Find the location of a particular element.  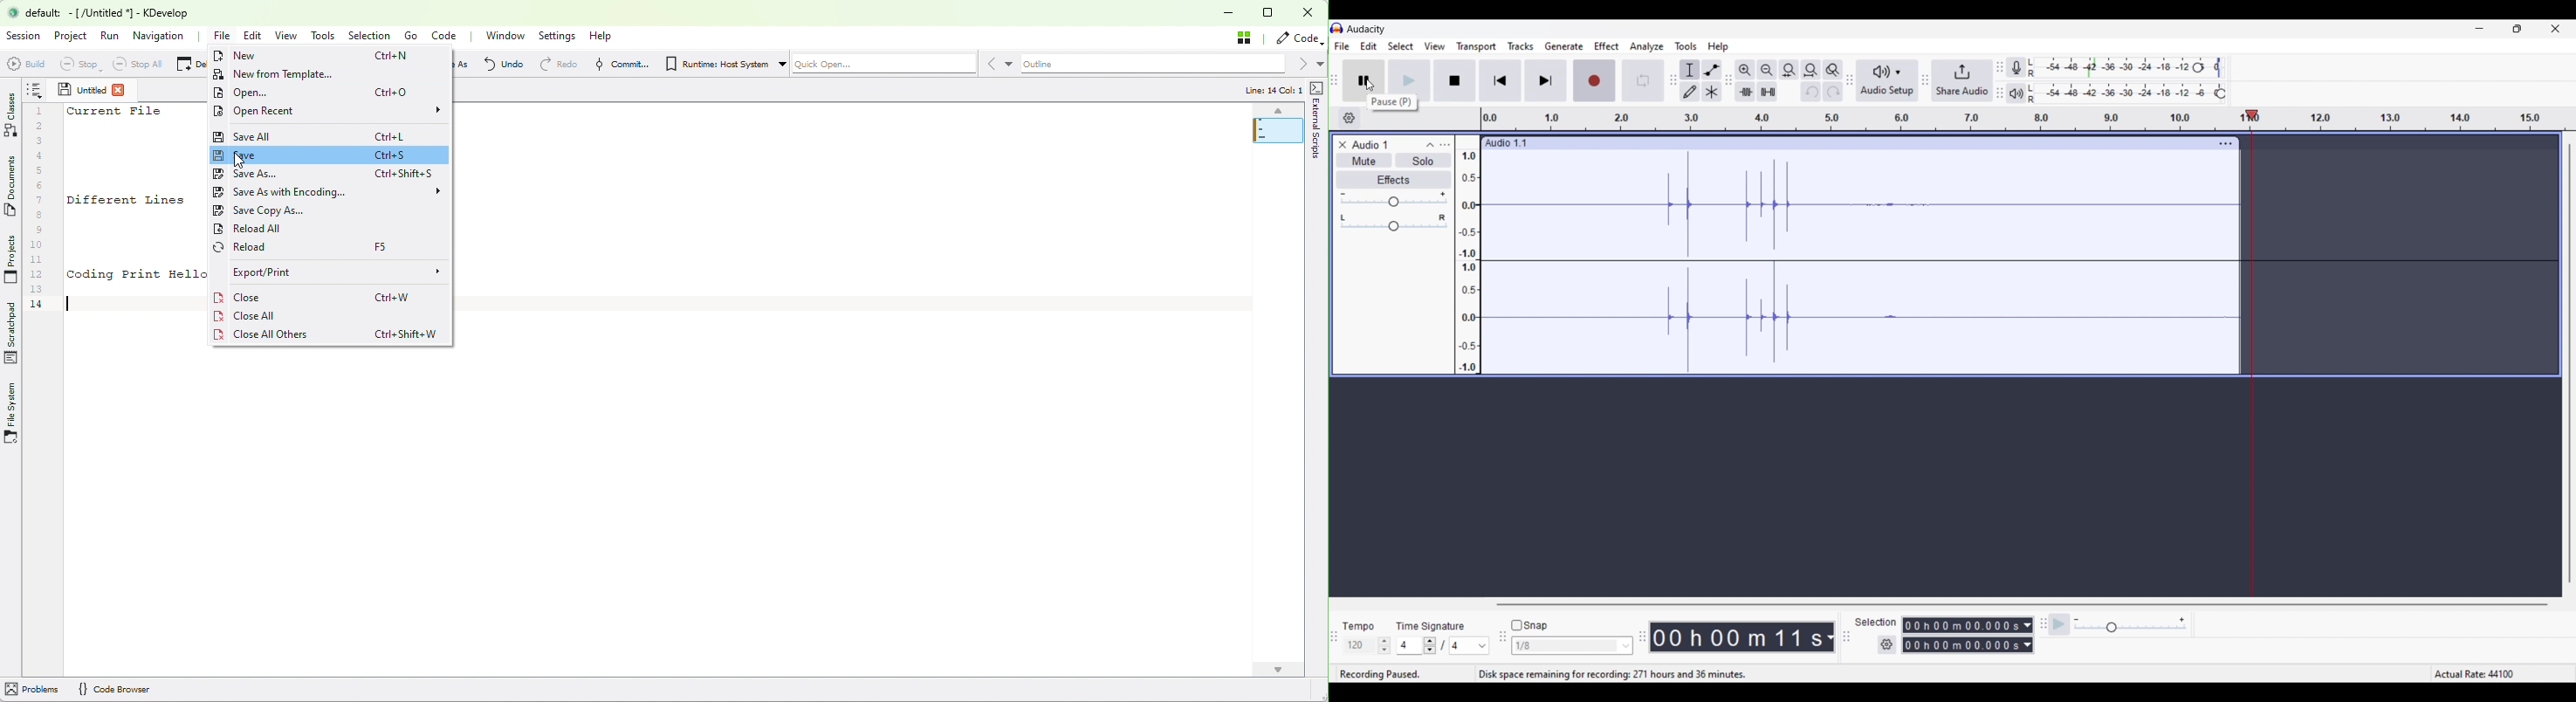

Tools menu is located at coordinates (1687, 46).